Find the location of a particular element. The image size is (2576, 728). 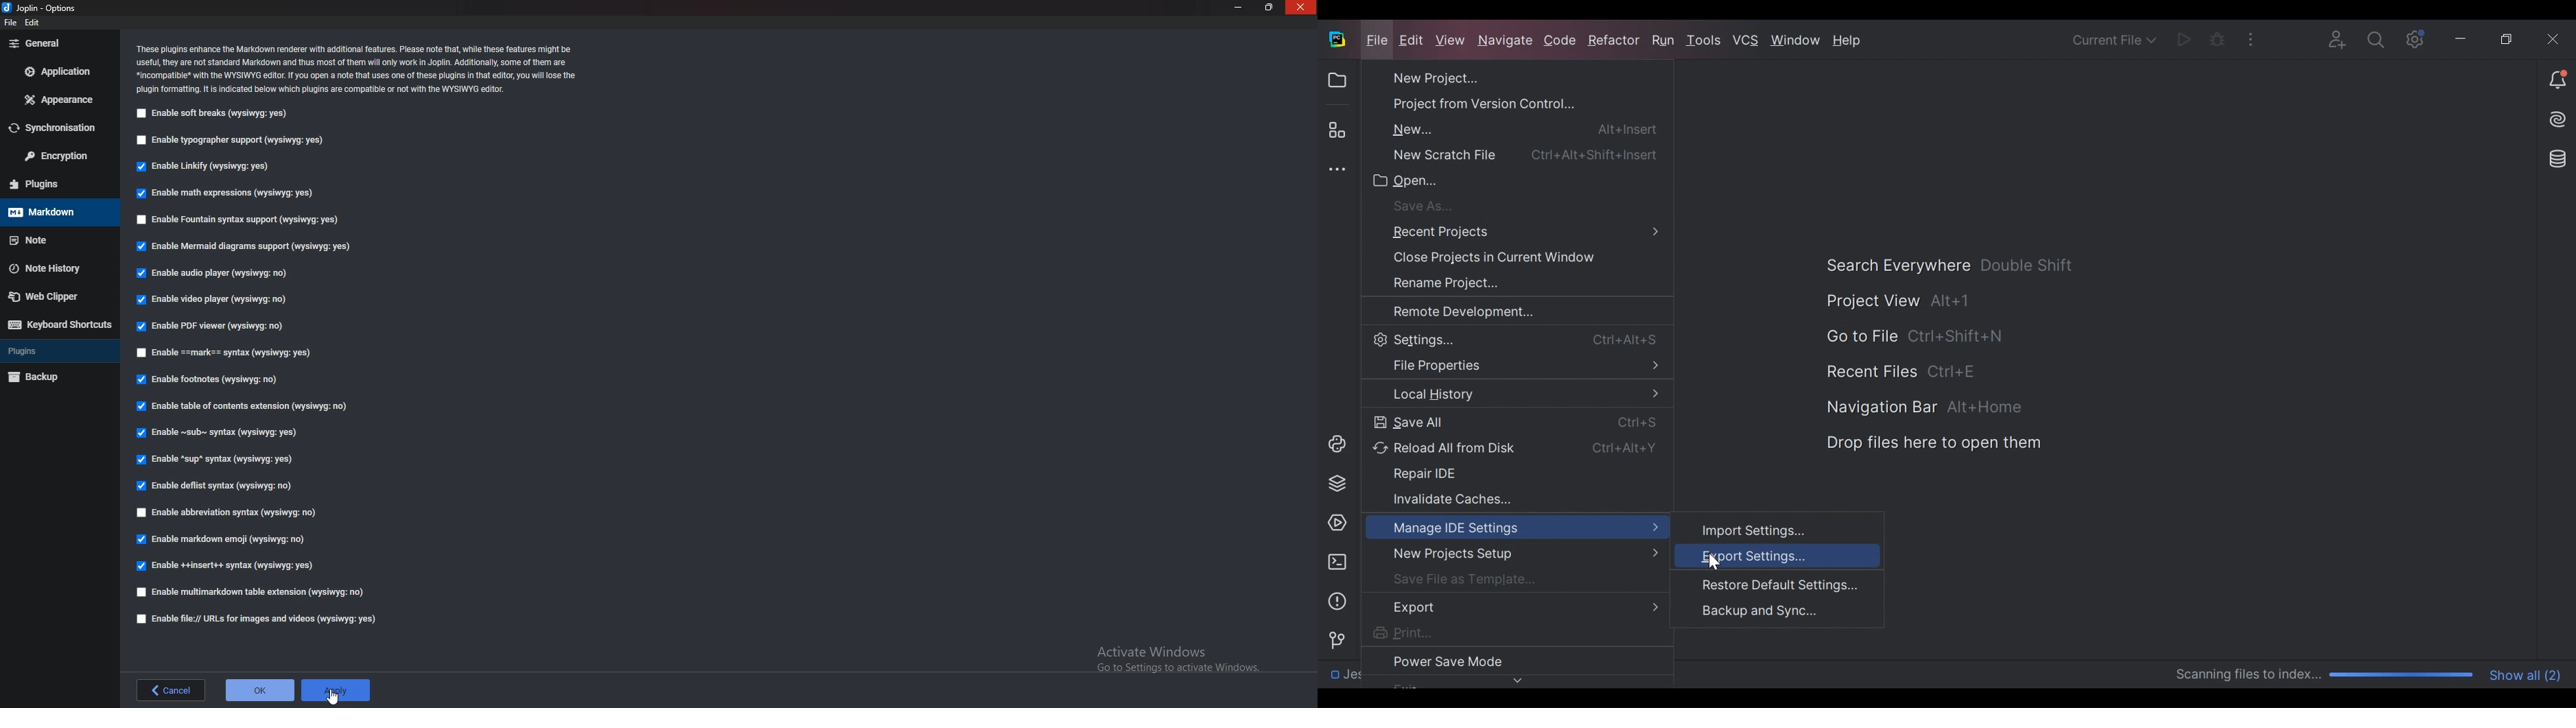

Enable typographer support is located at coordinates (239, 140).